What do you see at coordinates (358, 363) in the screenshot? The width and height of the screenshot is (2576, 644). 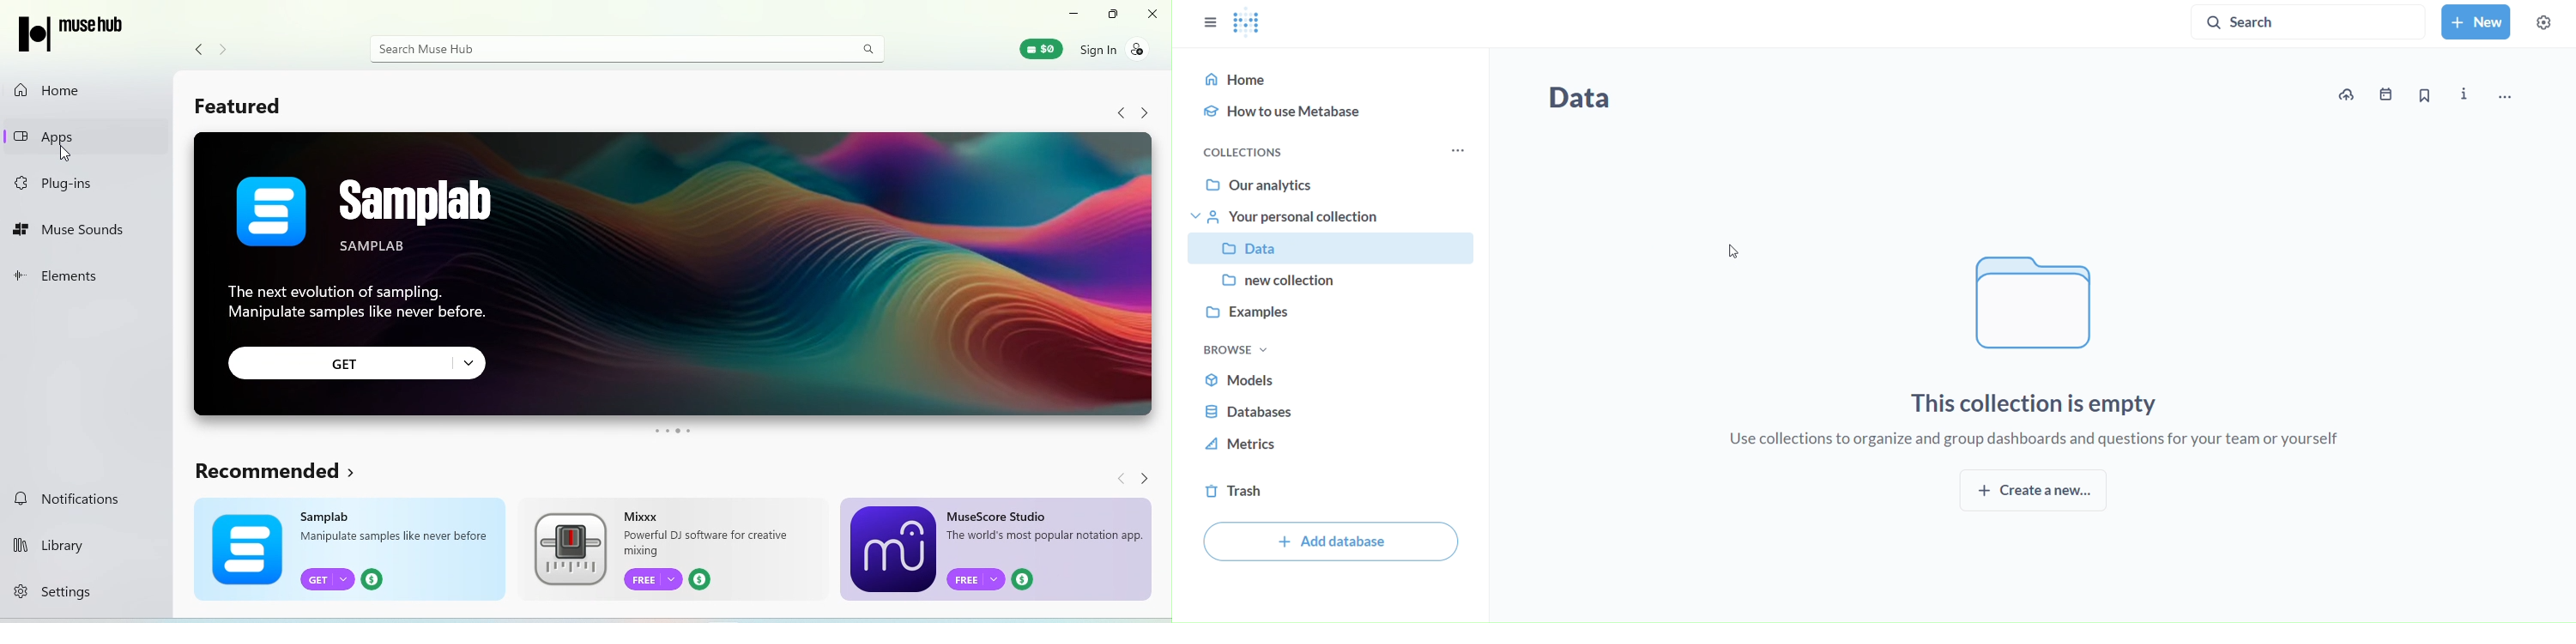 I see ` GET ` at bounding box center [358, 363].